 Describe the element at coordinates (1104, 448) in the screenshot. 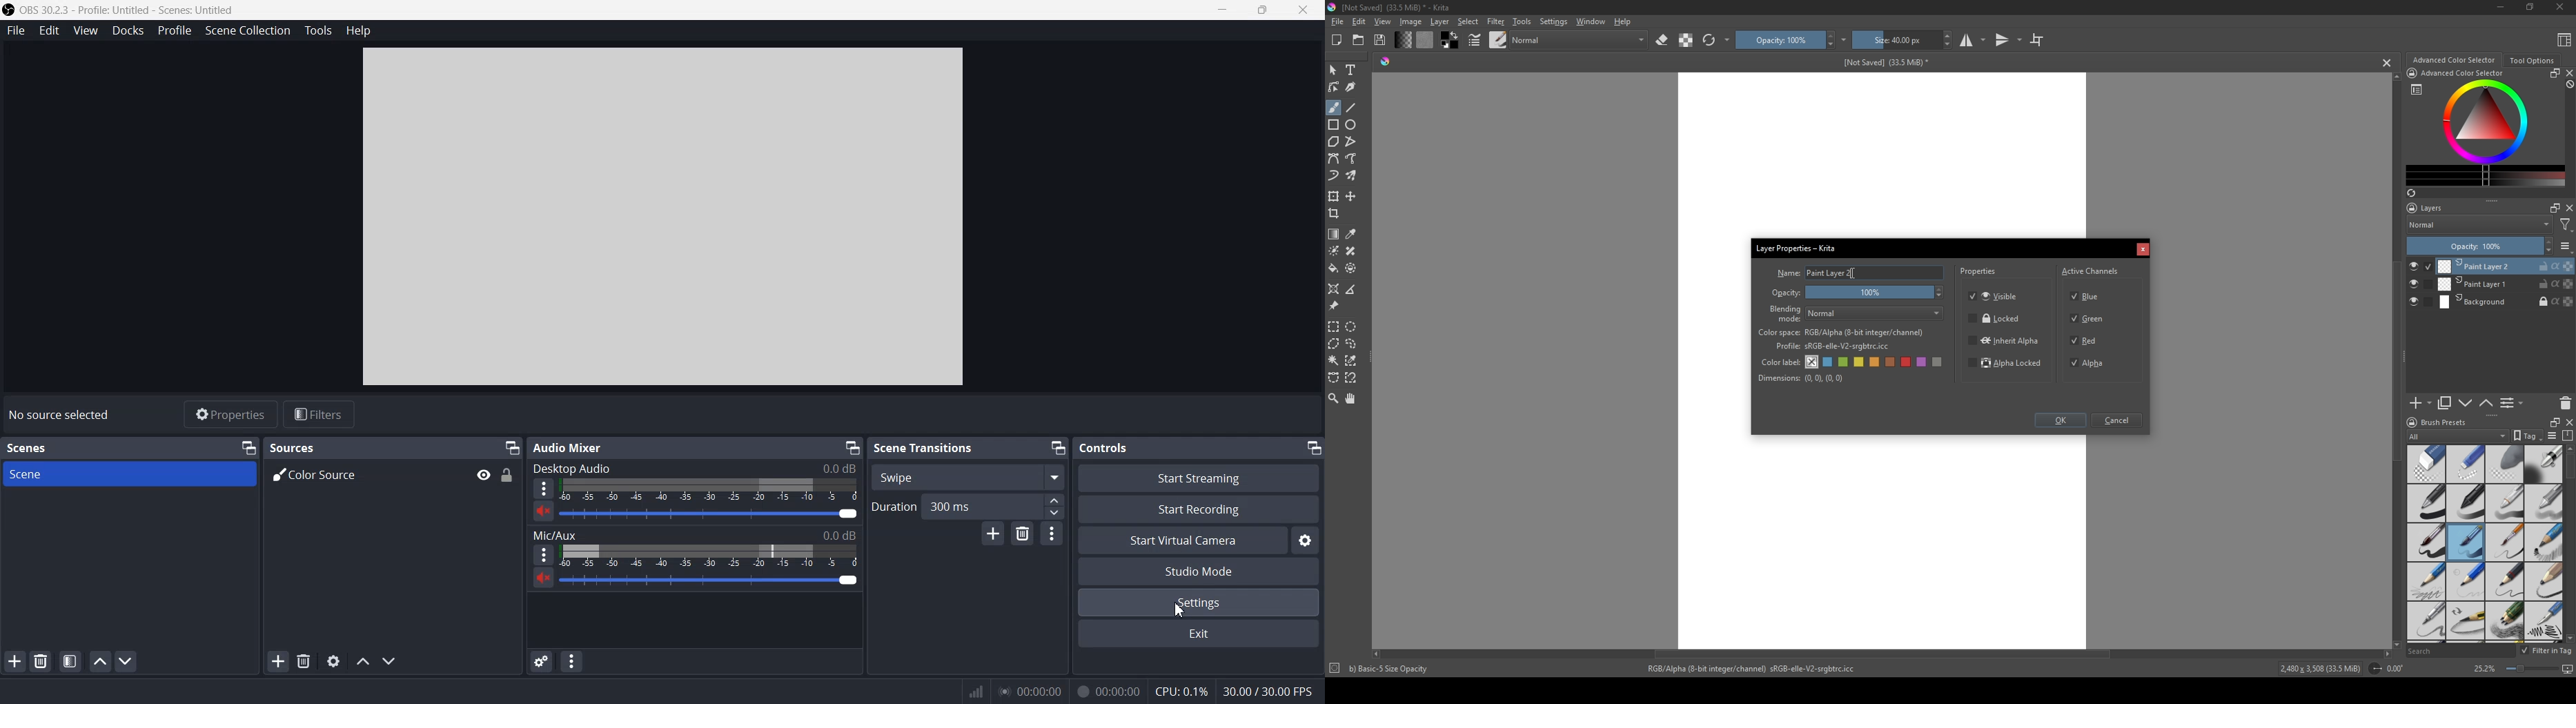

I see `Text` at that location.